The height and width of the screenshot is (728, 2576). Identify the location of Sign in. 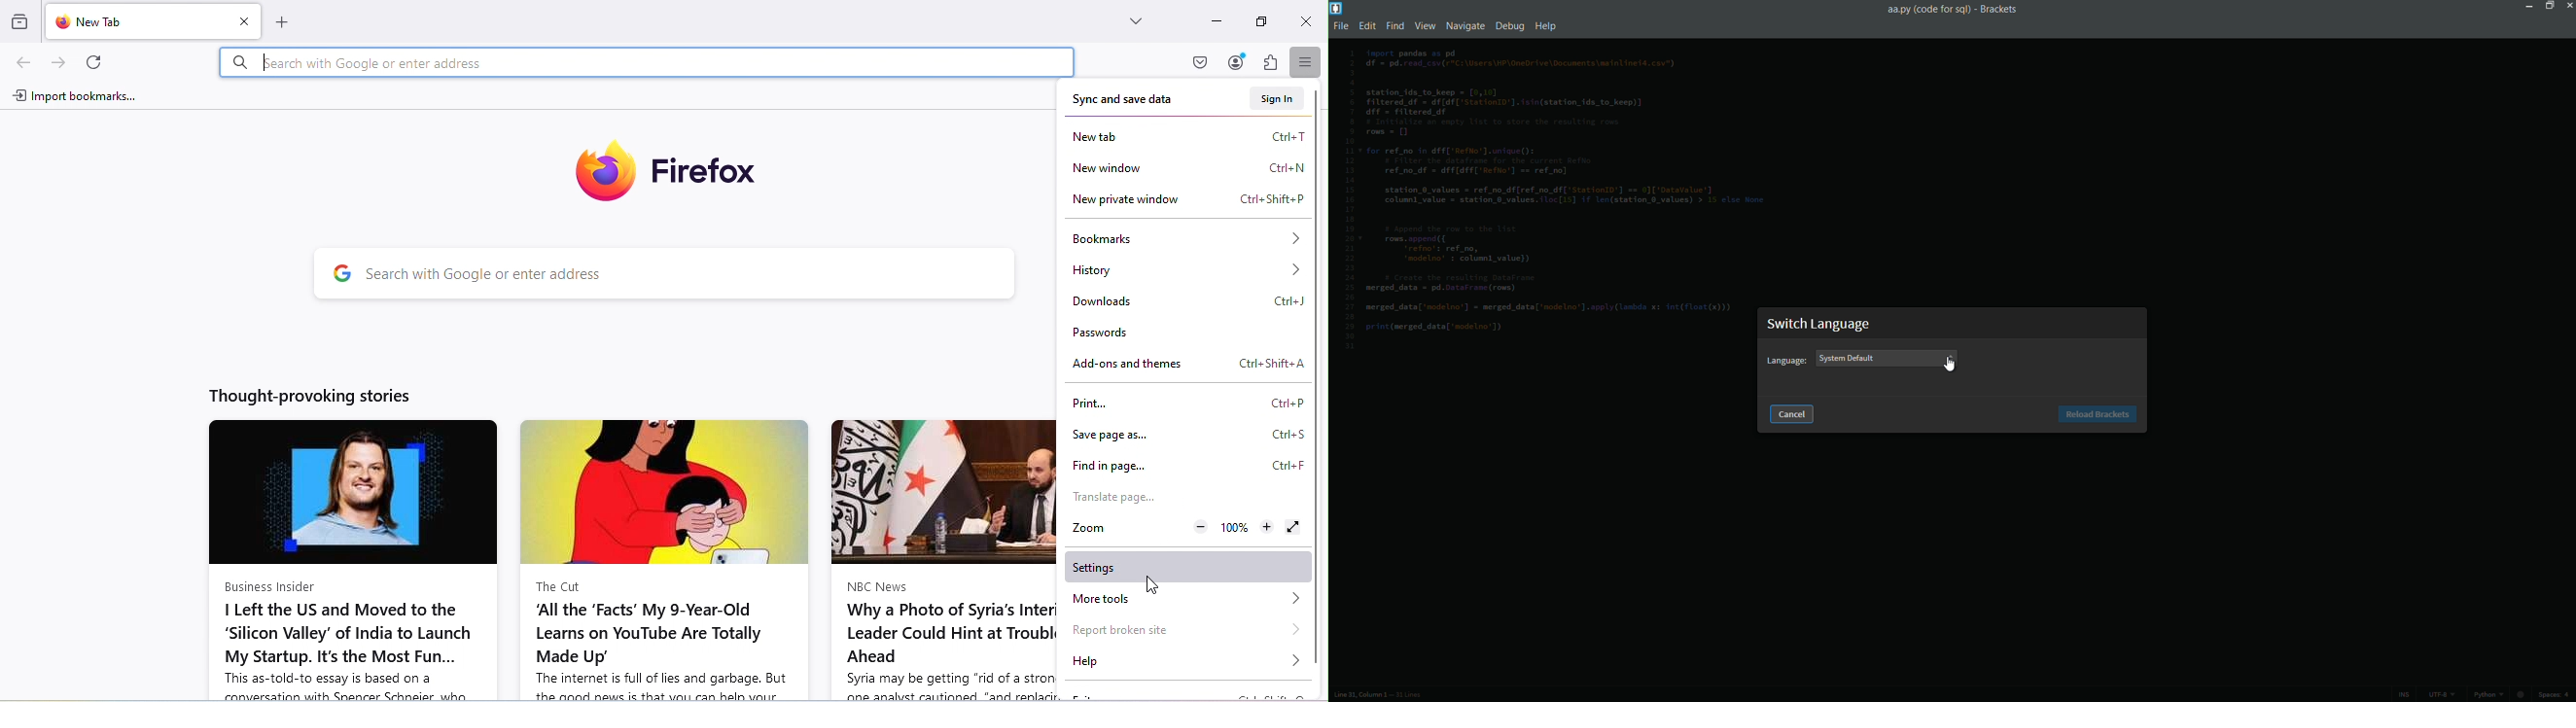
(1273, 99).